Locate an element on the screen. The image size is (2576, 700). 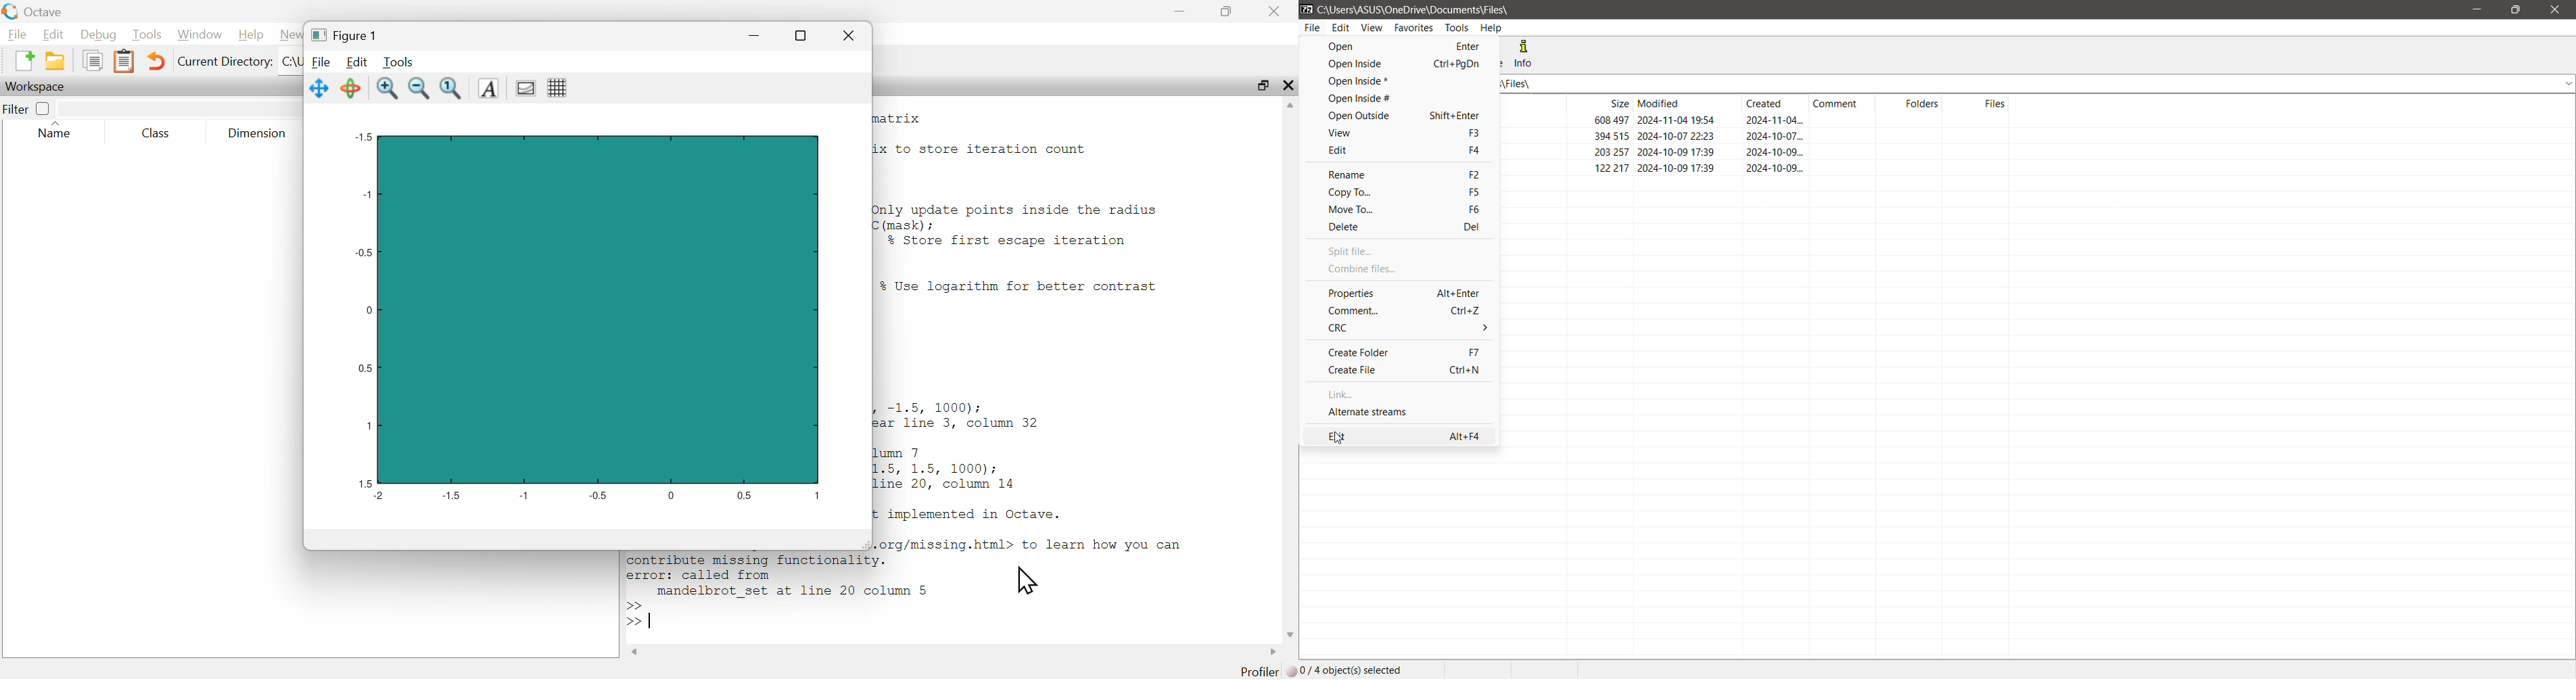
Open Inside is located at coordinates (1402, 63).